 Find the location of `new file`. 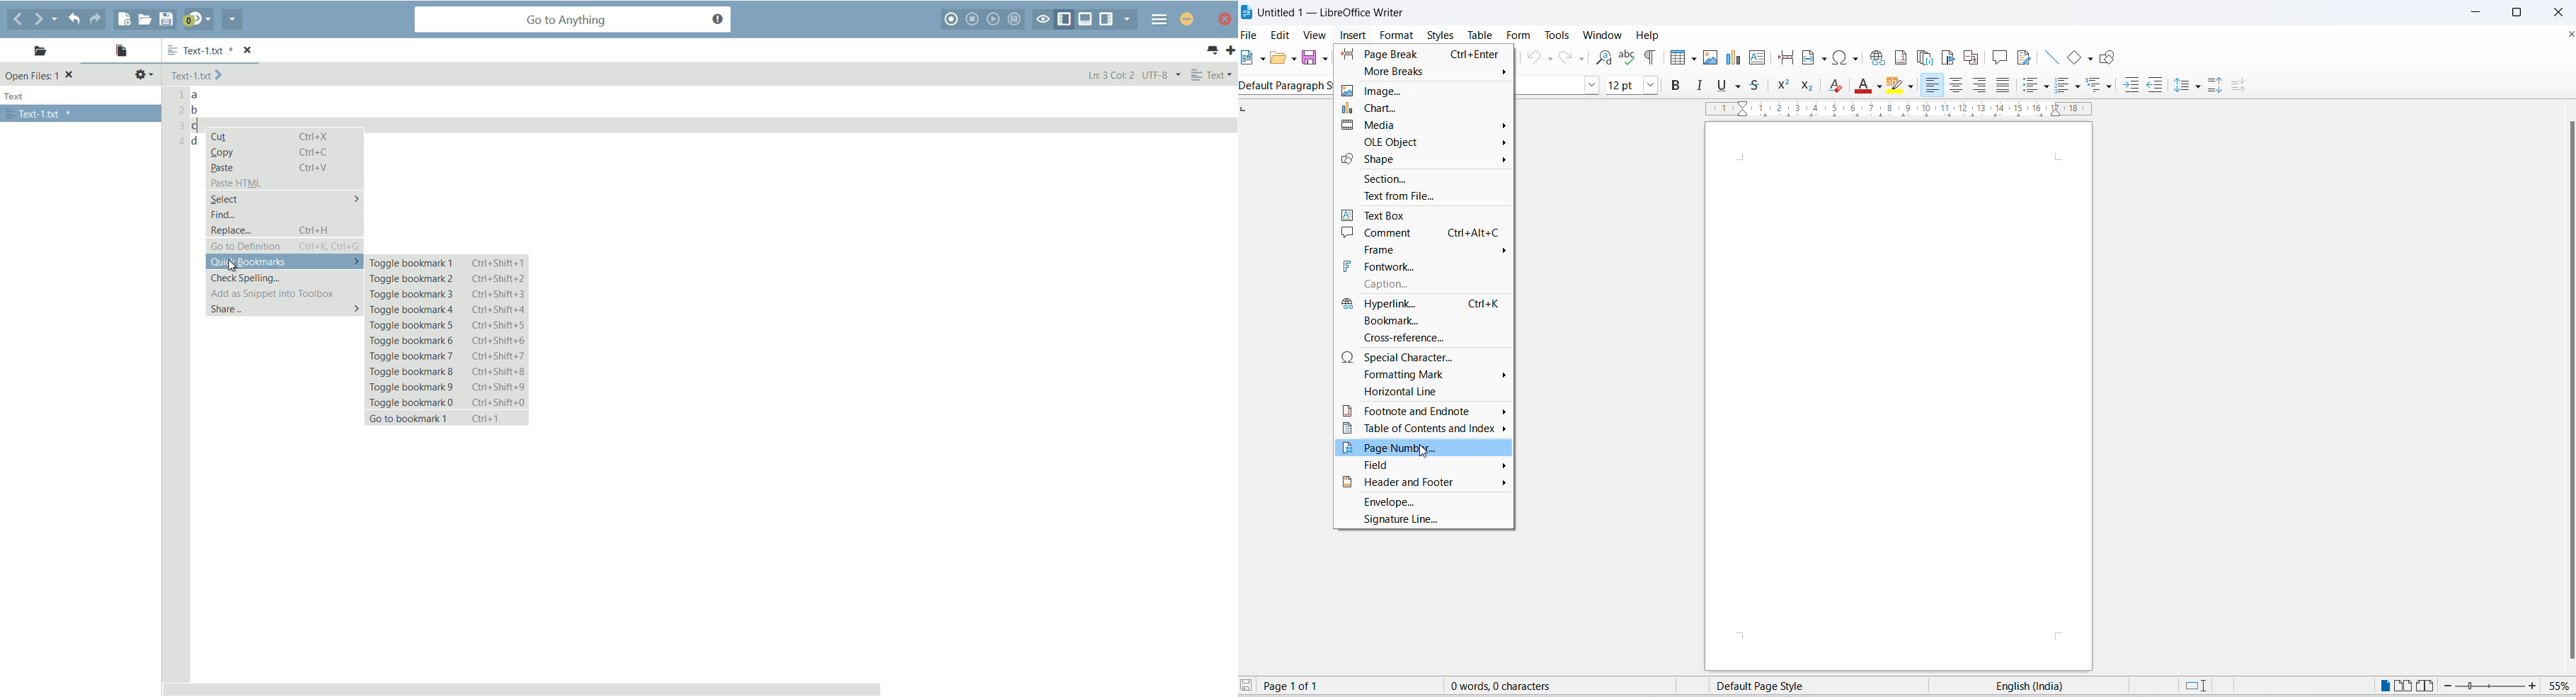

new file is located at coordinates (1247, 57).